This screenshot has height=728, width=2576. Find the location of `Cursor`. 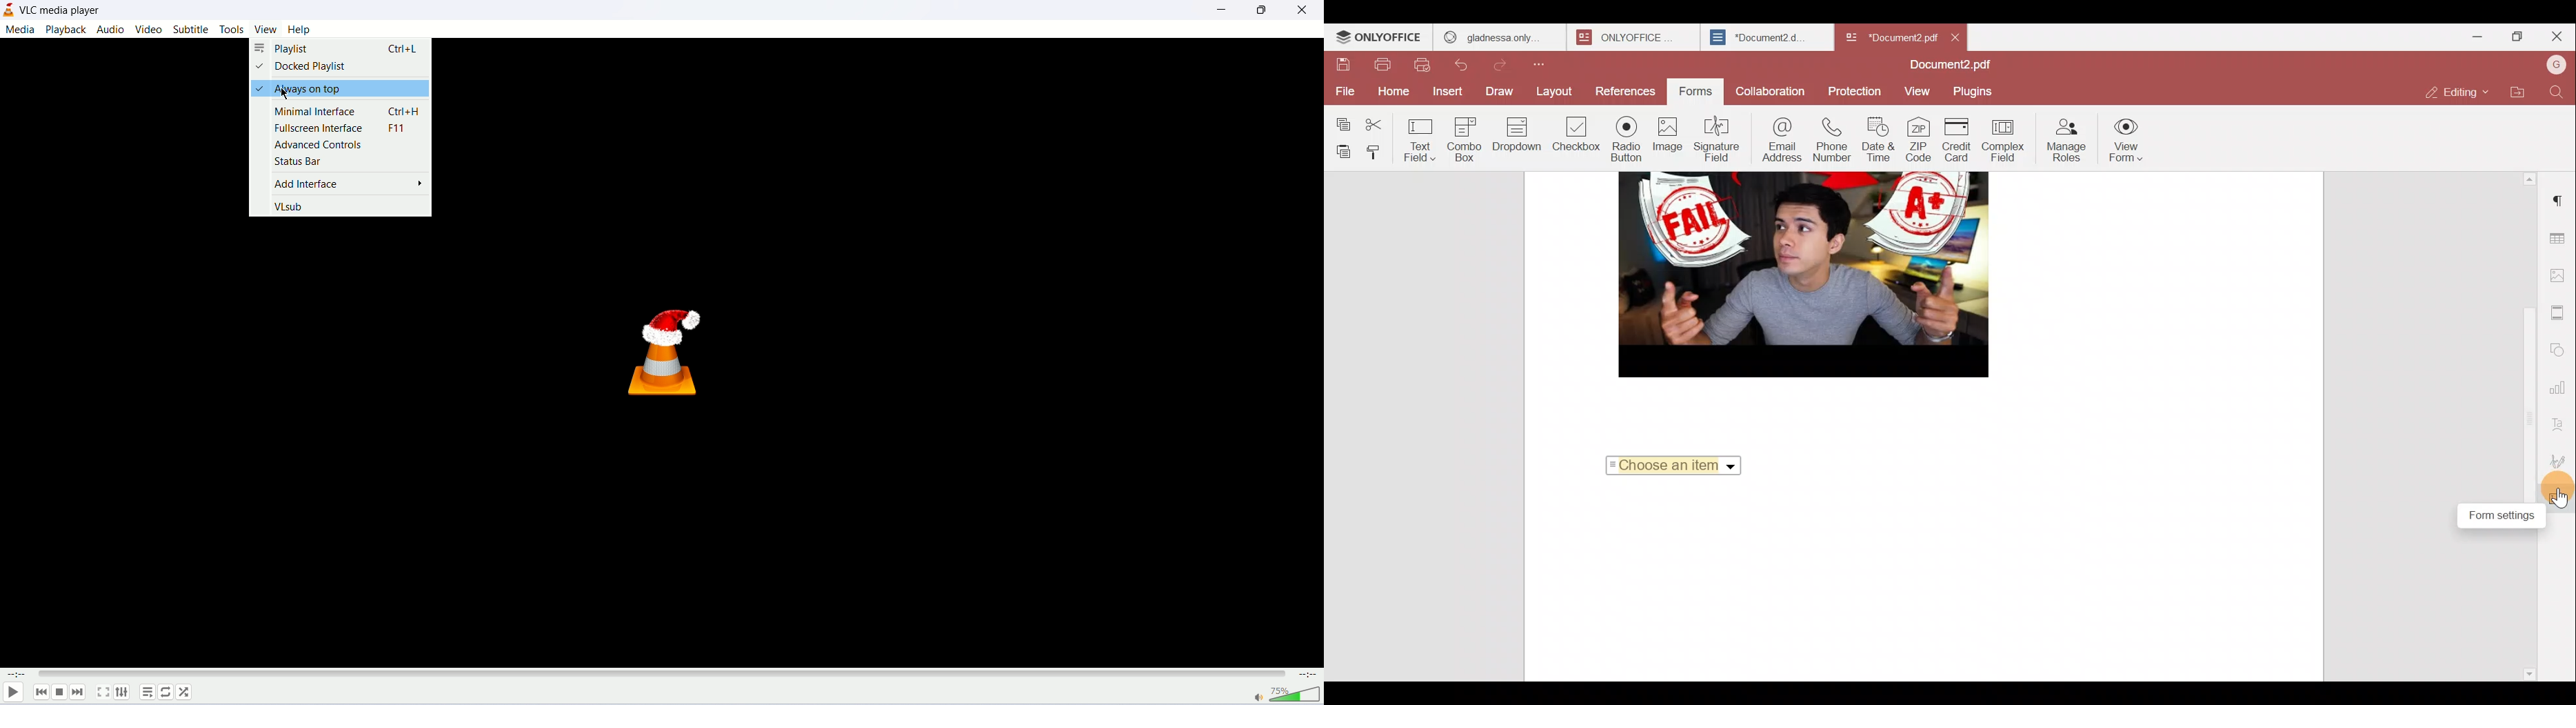

Cursor is located at coordinates (2562, 501).